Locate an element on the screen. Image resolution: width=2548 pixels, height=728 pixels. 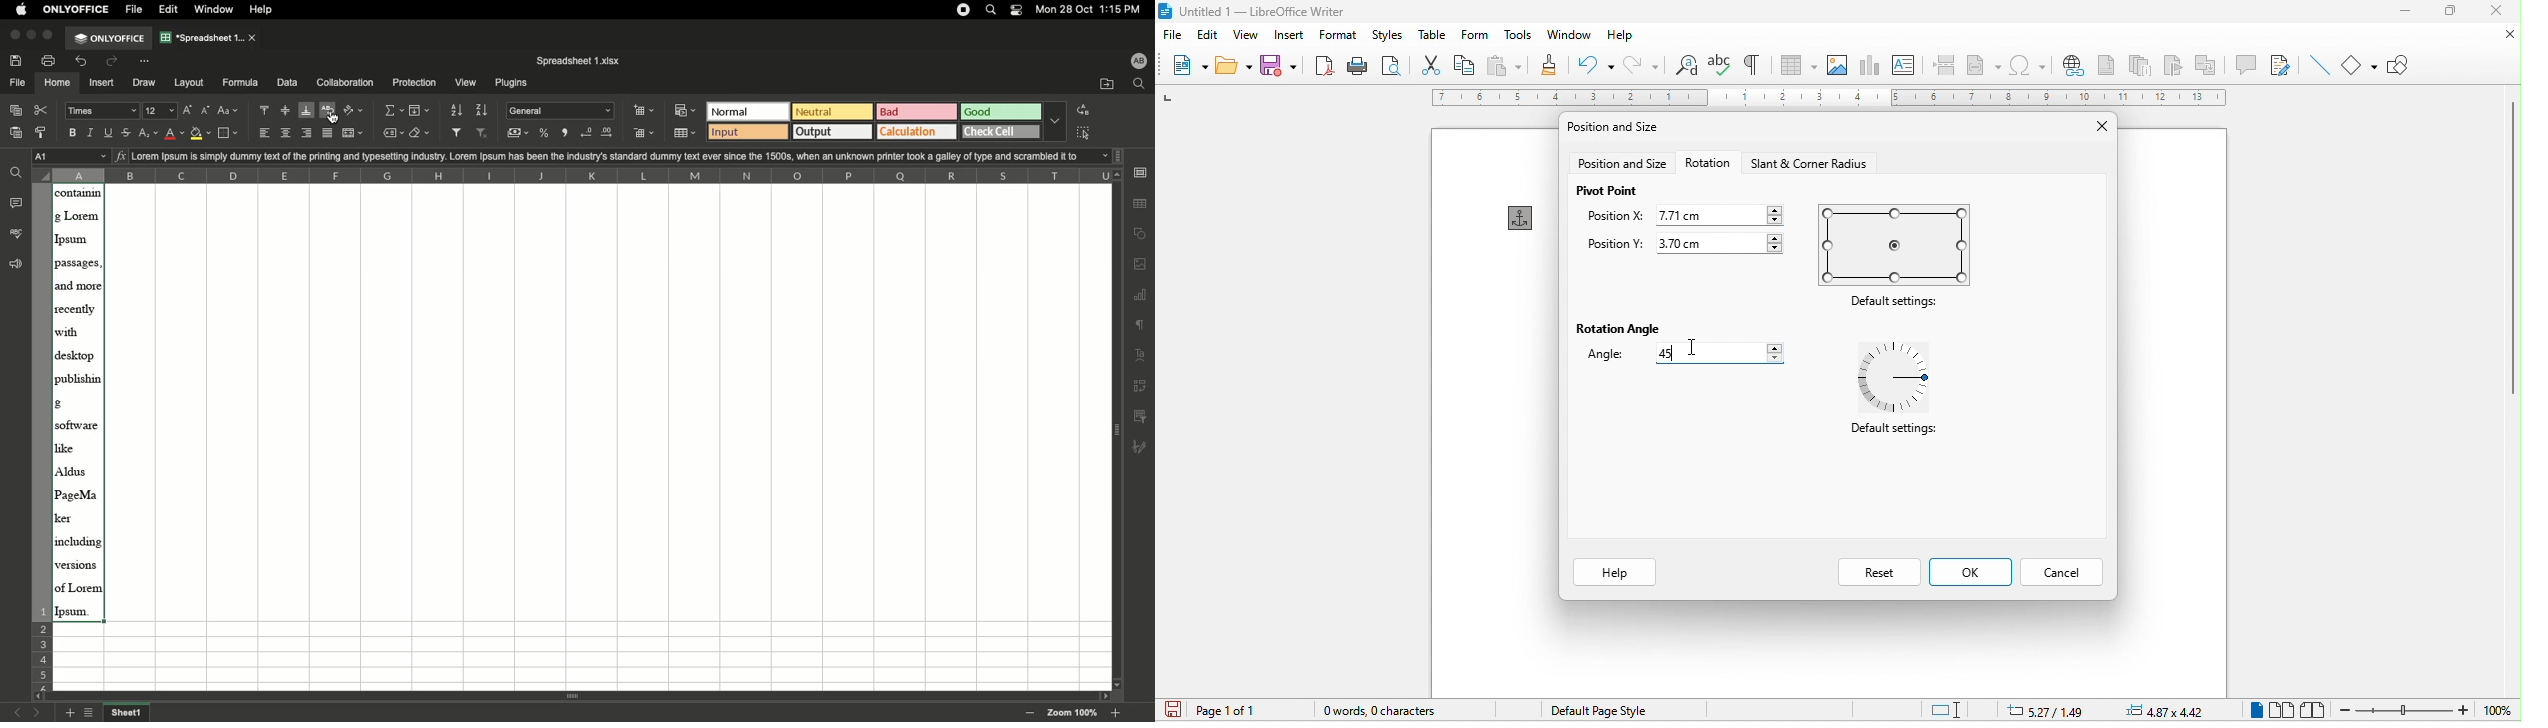
Sample text is located at coordinates (626, 156).